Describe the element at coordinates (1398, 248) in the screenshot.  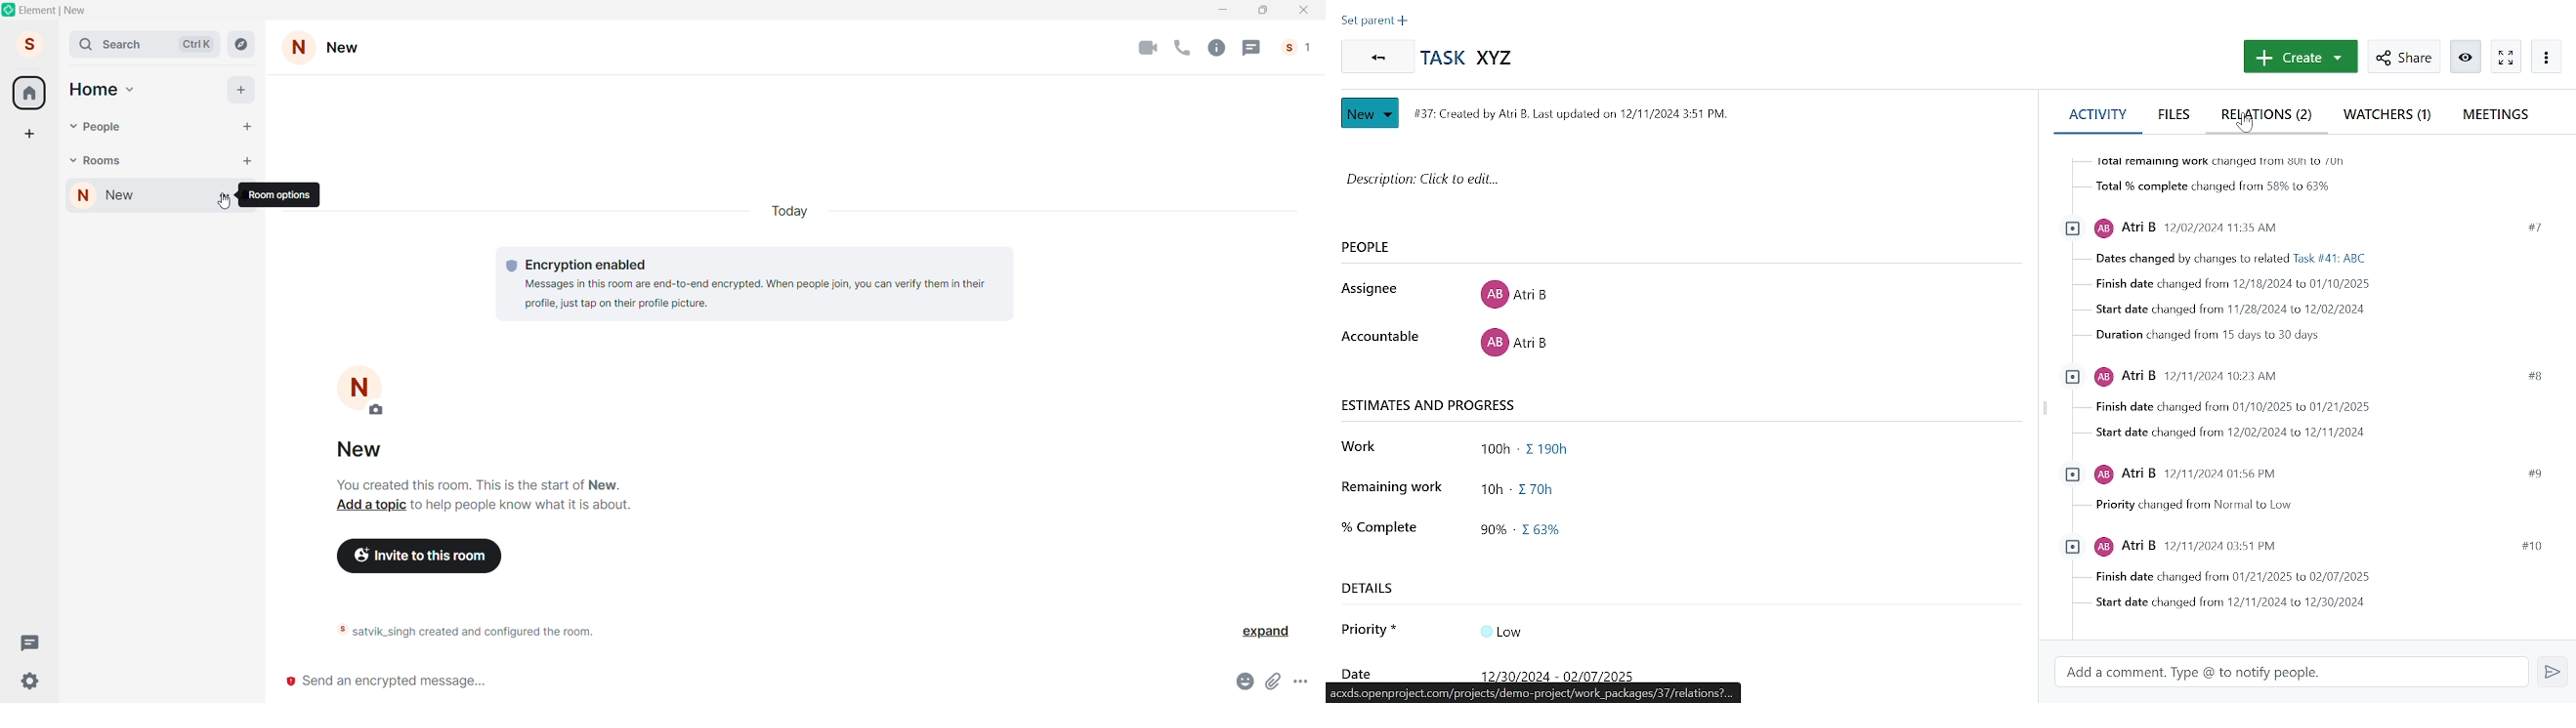
I see `people` at that location.